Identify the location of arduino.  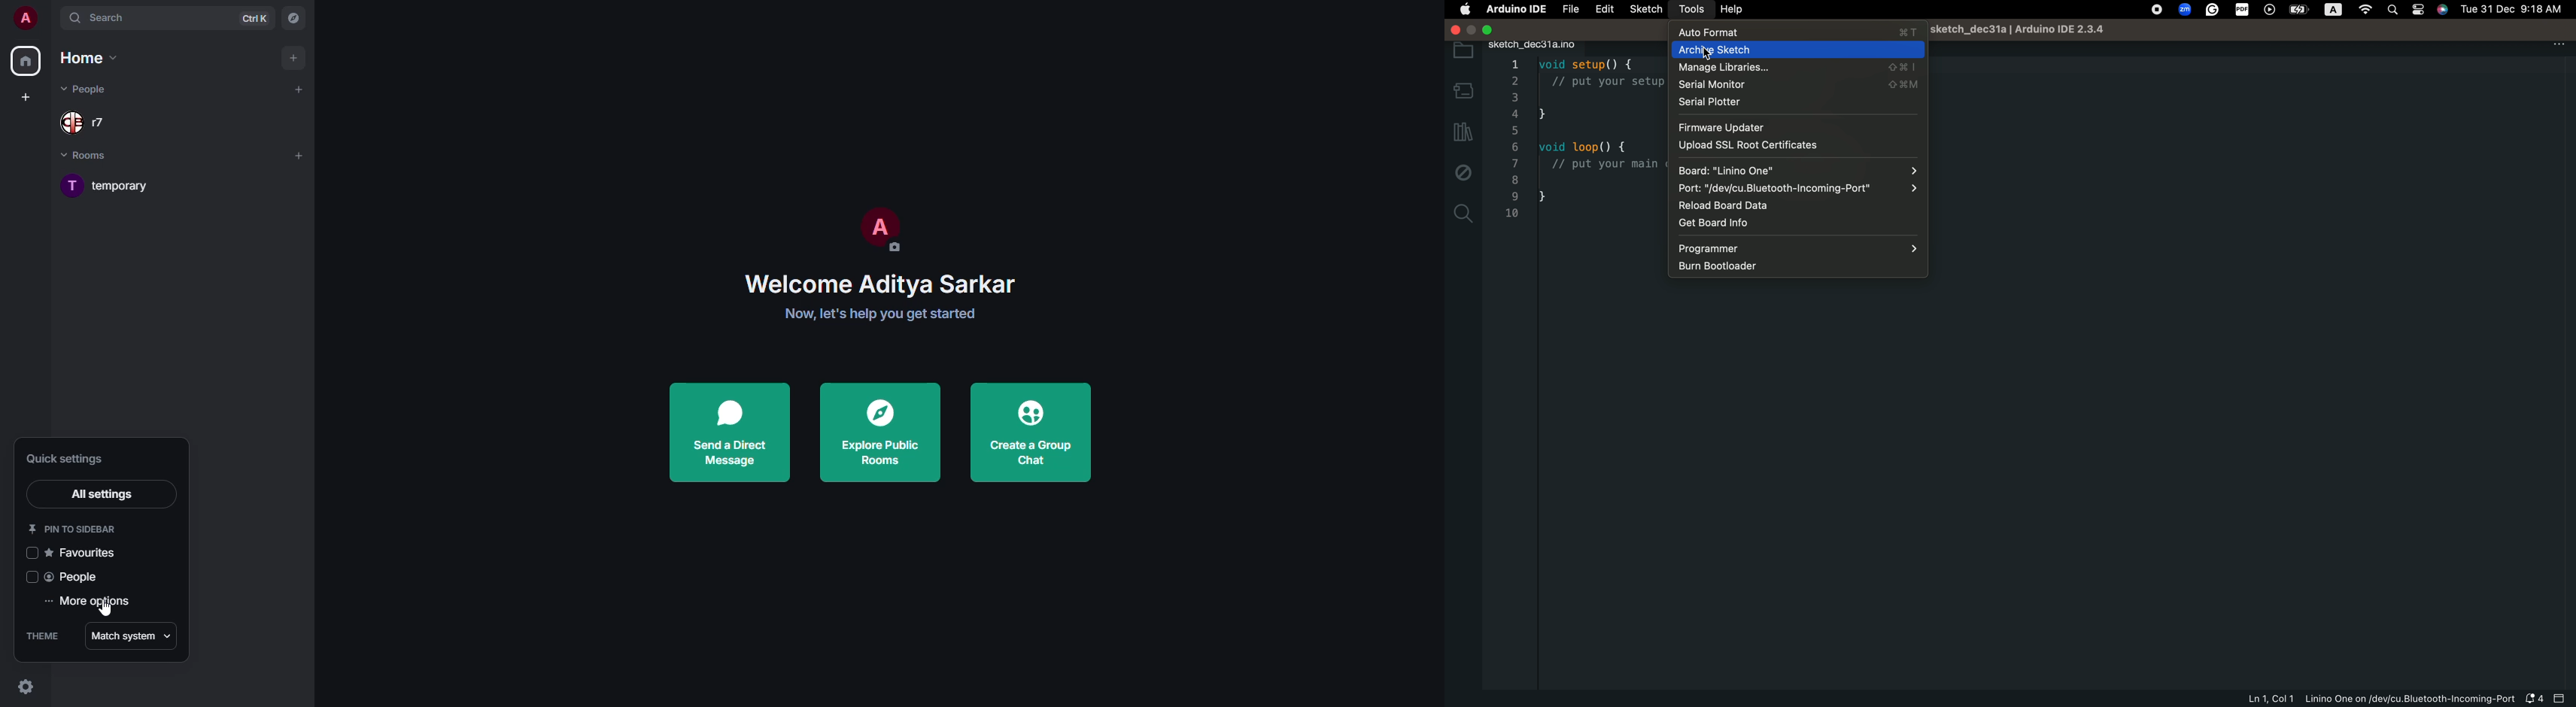
(1514, 9).